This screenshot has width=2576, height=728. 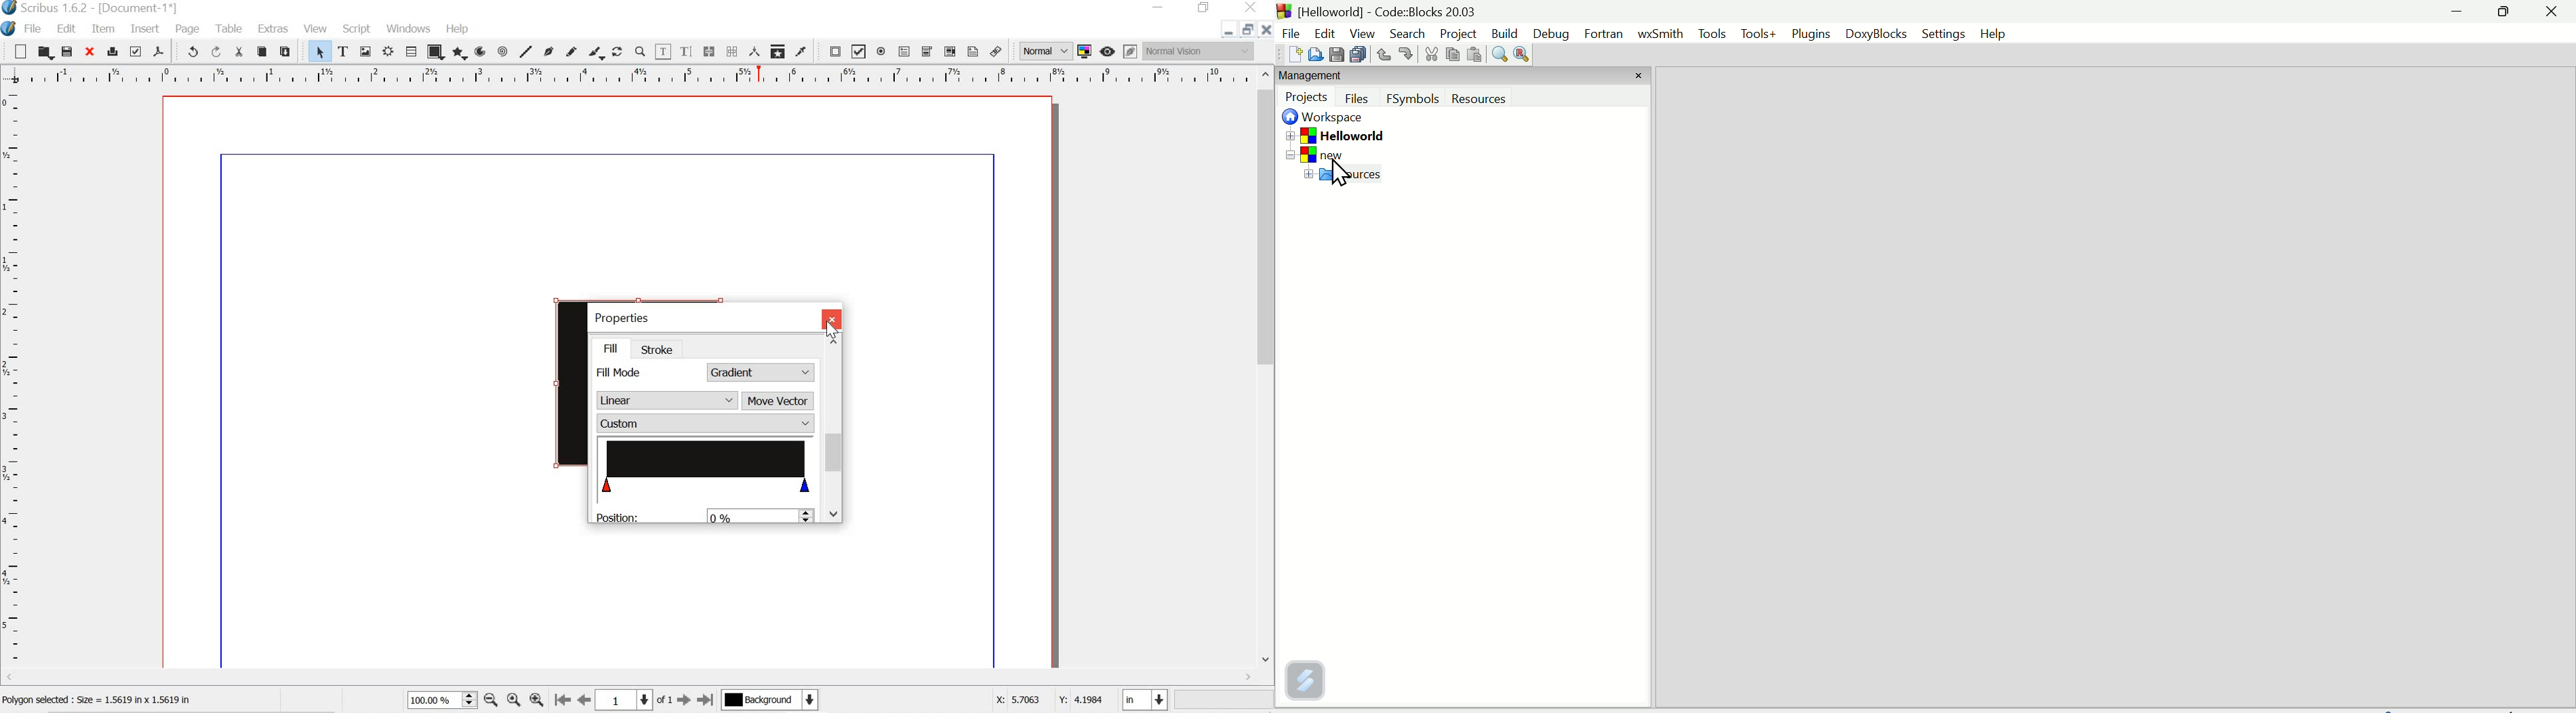 What do you see at coordinates (776, 700) in the screenshot?
I see `background` at bounding box center [776, 700].